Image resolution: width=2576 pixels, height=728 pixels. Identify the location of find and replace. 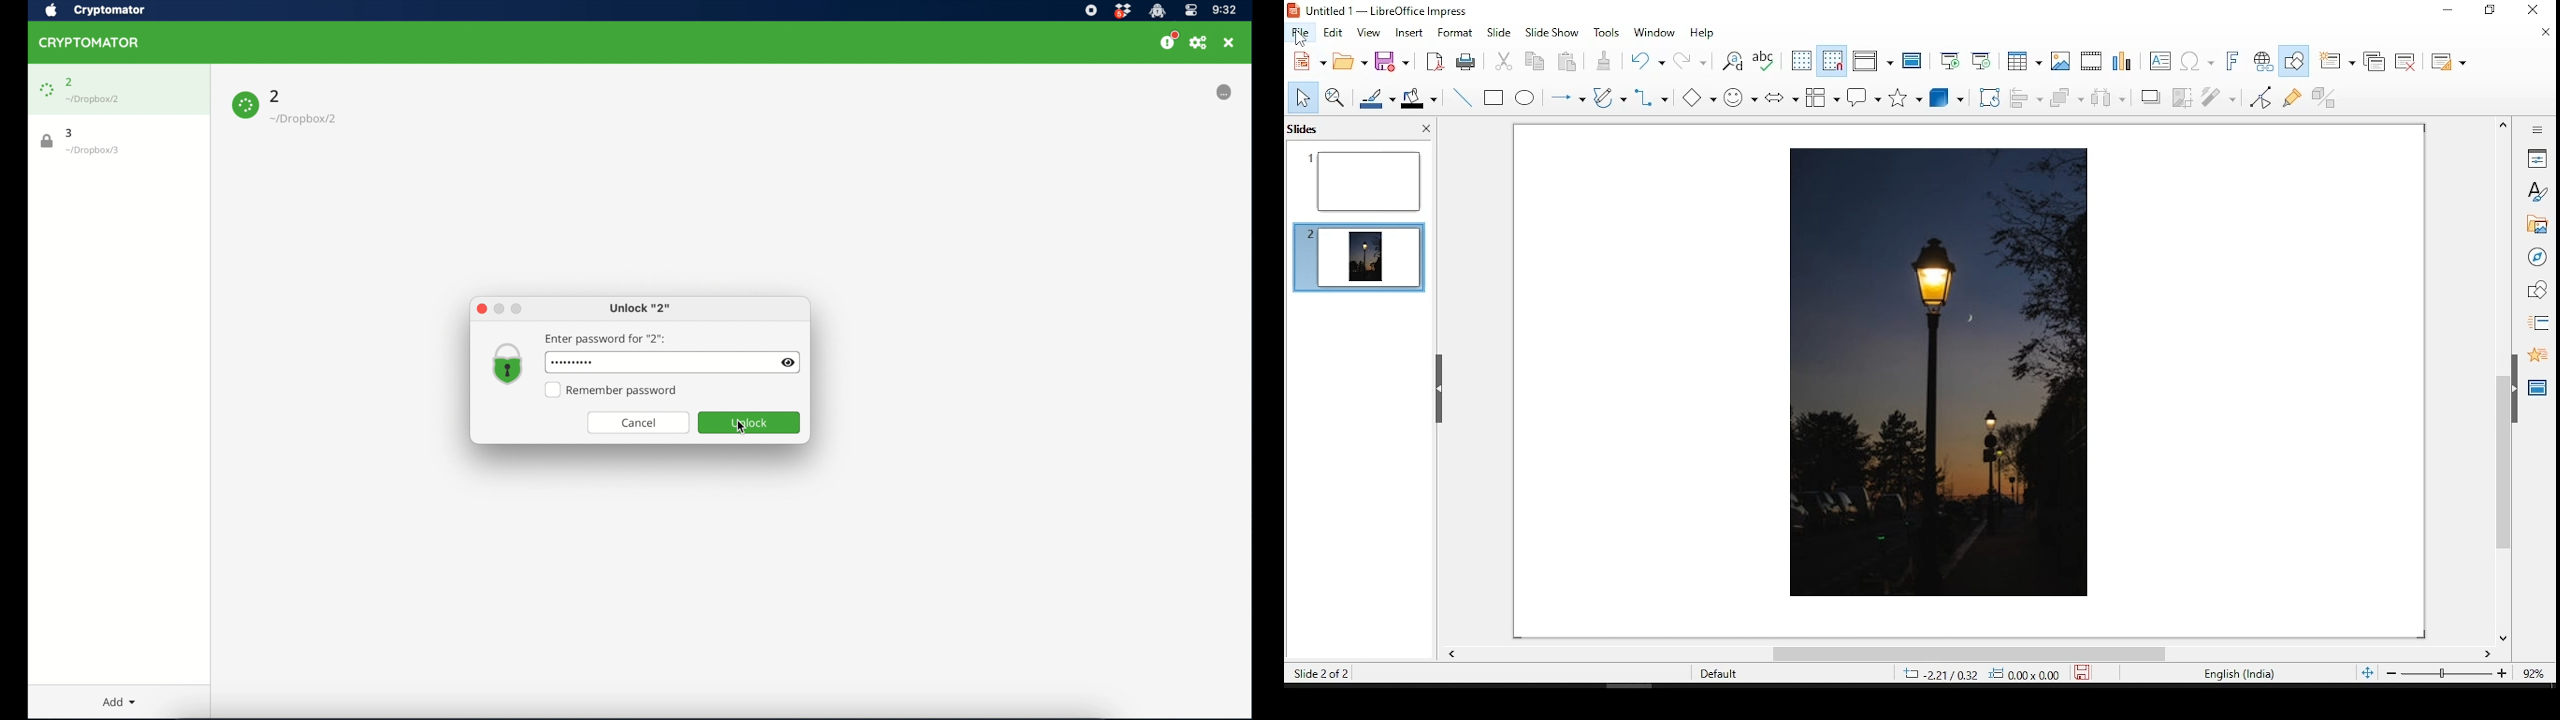
(1730, 59).